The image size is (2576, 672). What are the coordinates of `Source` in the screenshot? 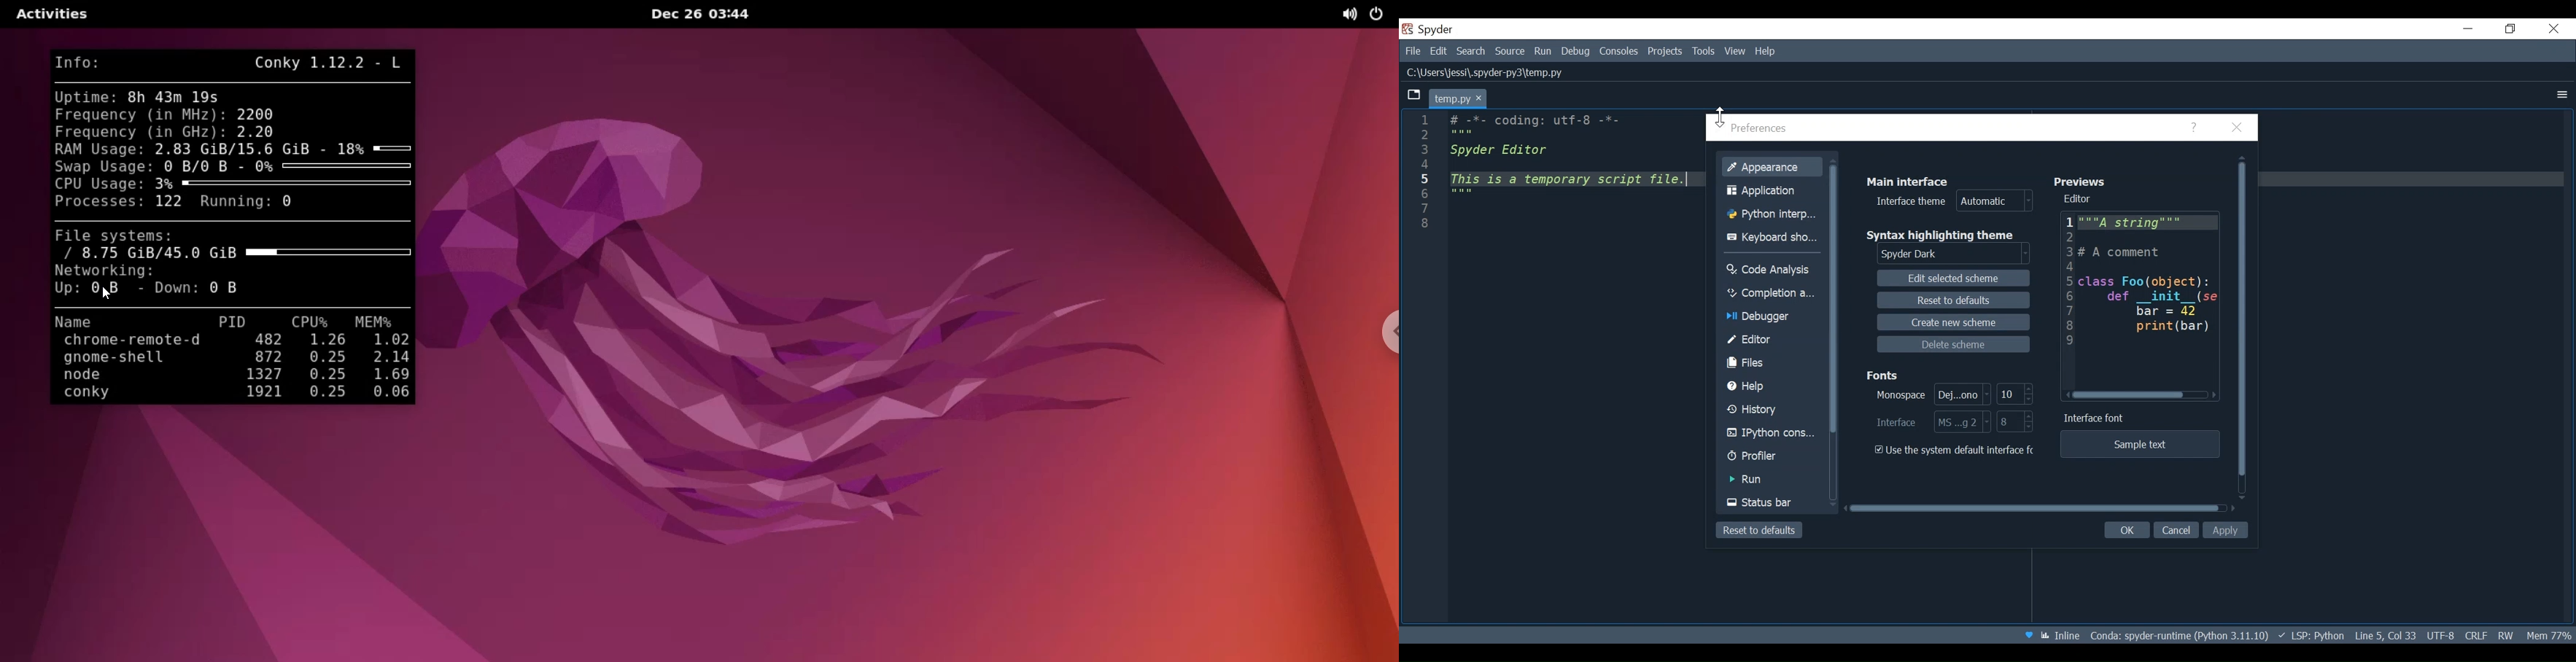 It's located at (1510, 51).